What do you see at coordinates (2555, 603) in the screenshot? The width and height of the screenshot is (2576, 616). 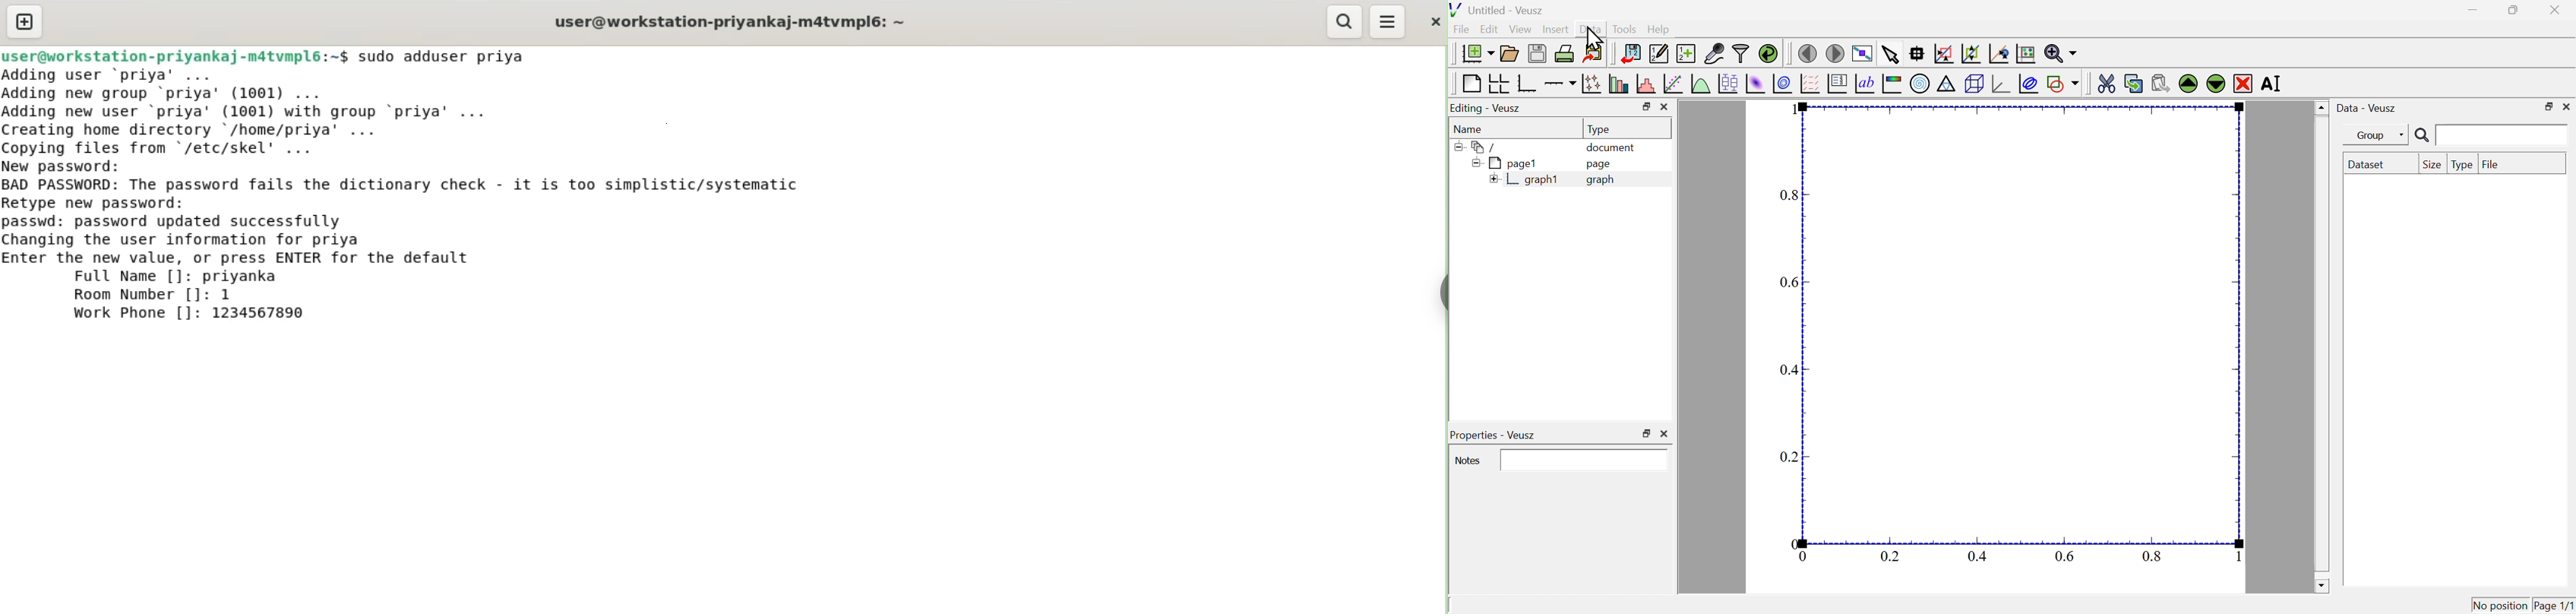 I see `page1/1` at bounding box center [2555, 603].